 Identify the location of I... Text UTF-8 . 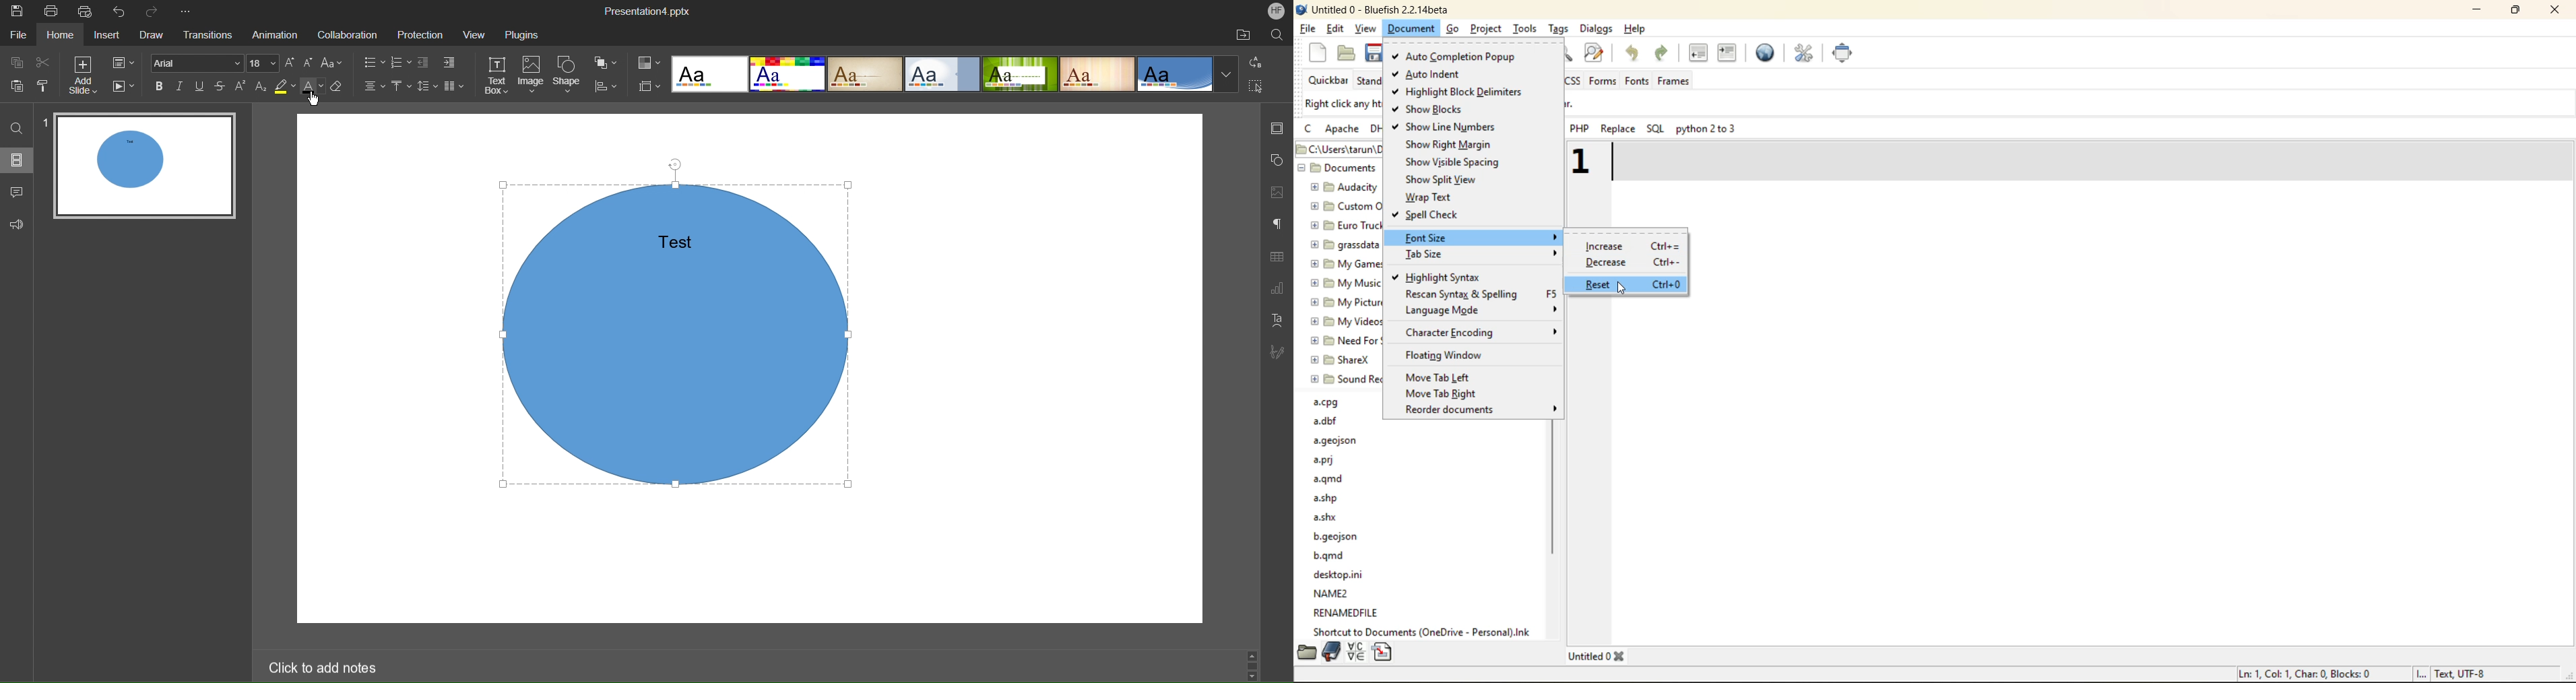
(2452, 673).